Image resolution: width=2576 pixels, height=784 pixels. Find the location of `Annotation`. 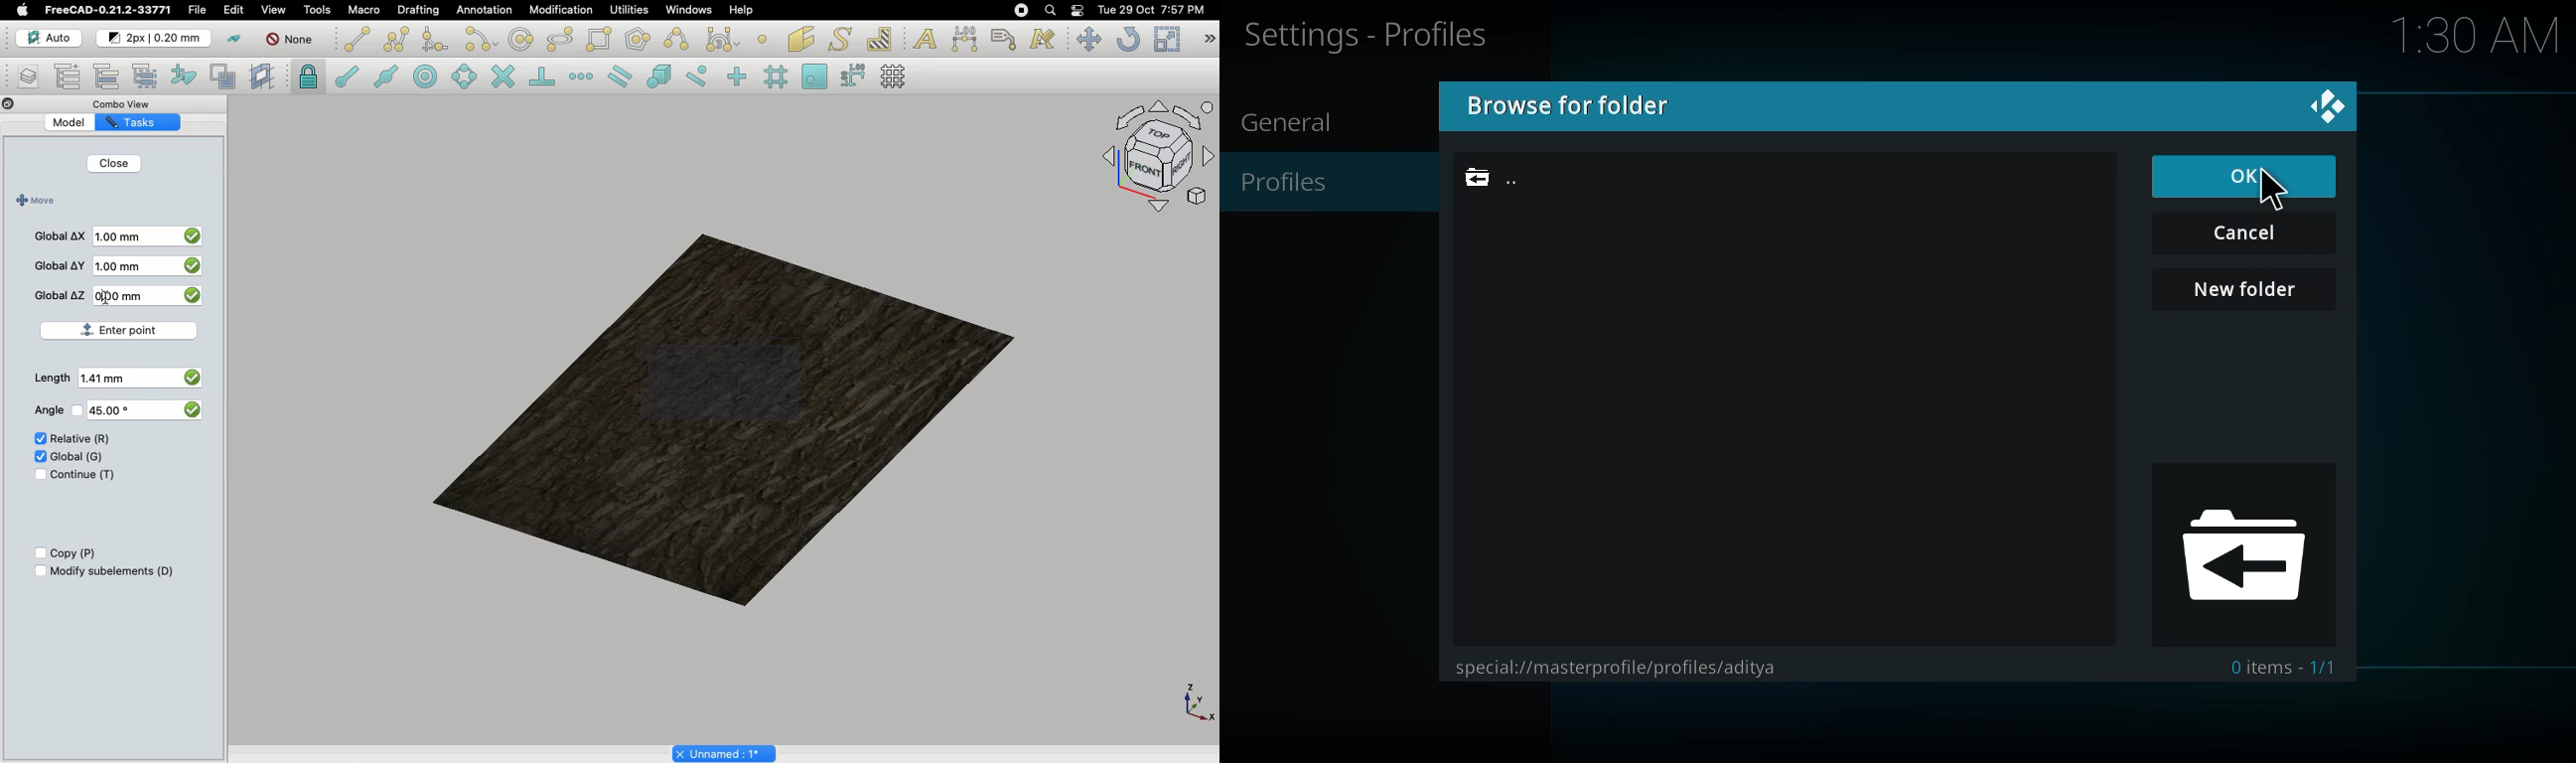

Annotation is located at coordinates (485, 9).